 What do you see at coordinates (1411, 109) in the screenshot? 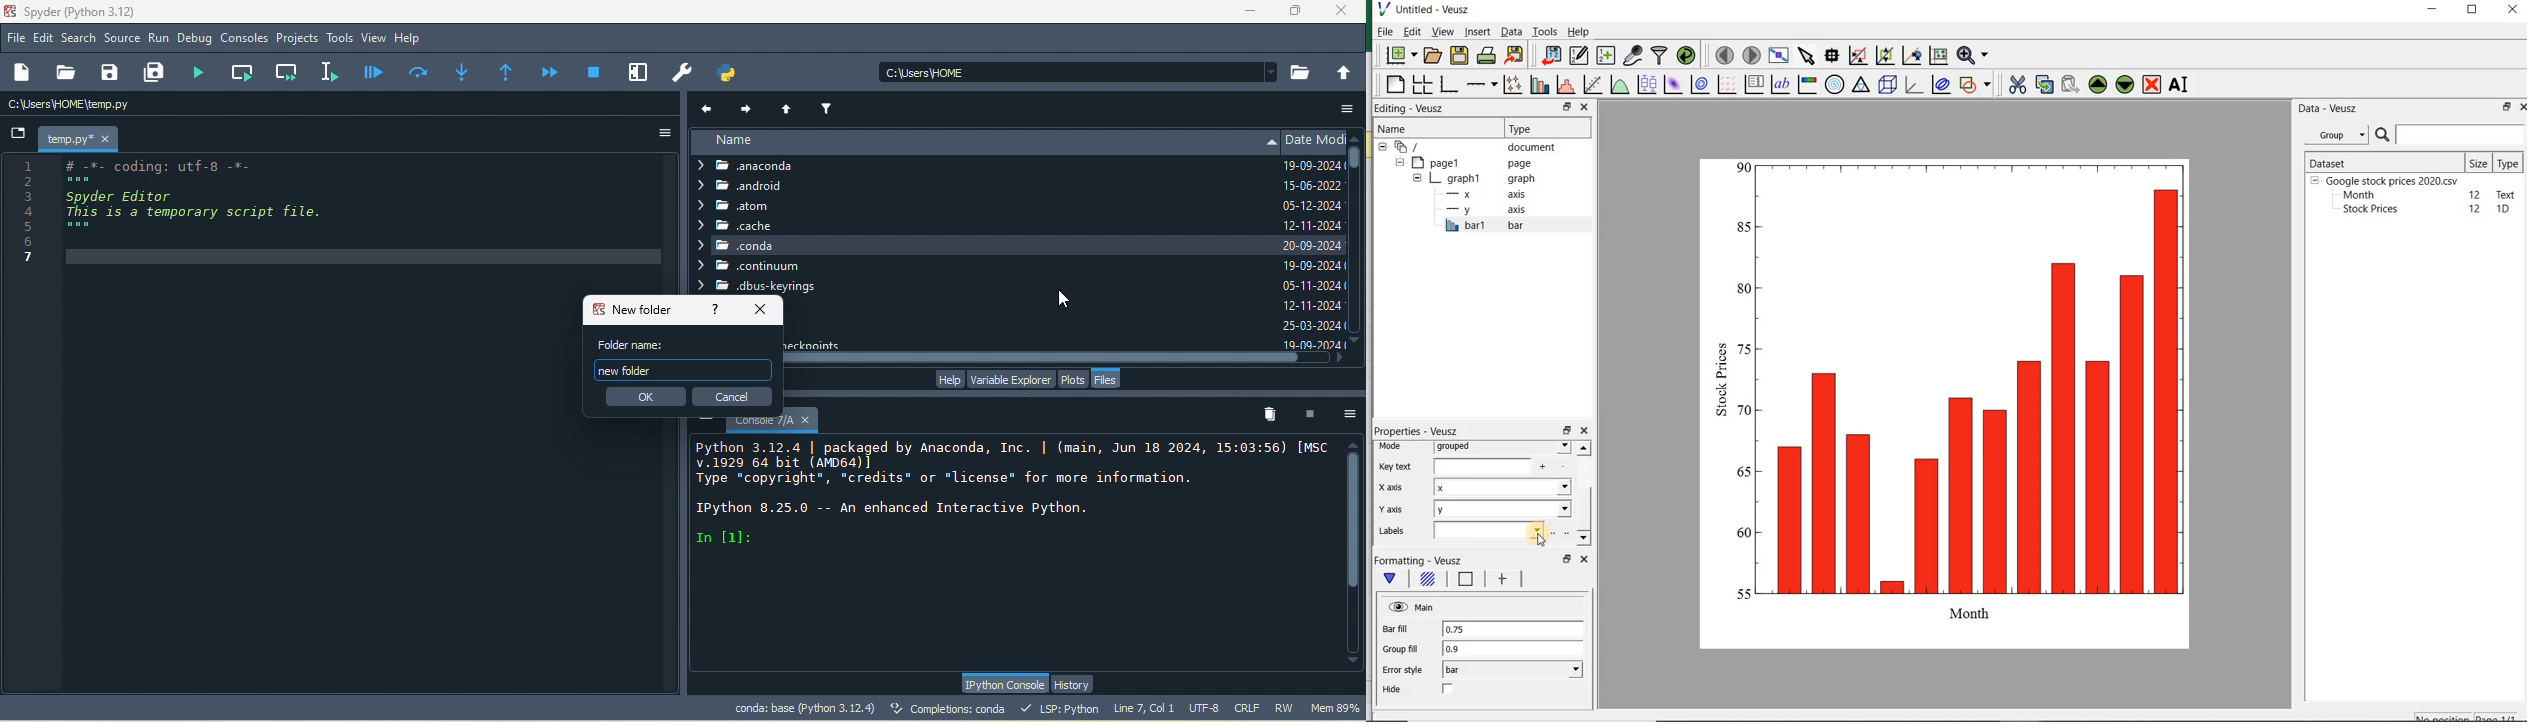
I see `Editing - Veusz` at bounding box center [1411, 109].